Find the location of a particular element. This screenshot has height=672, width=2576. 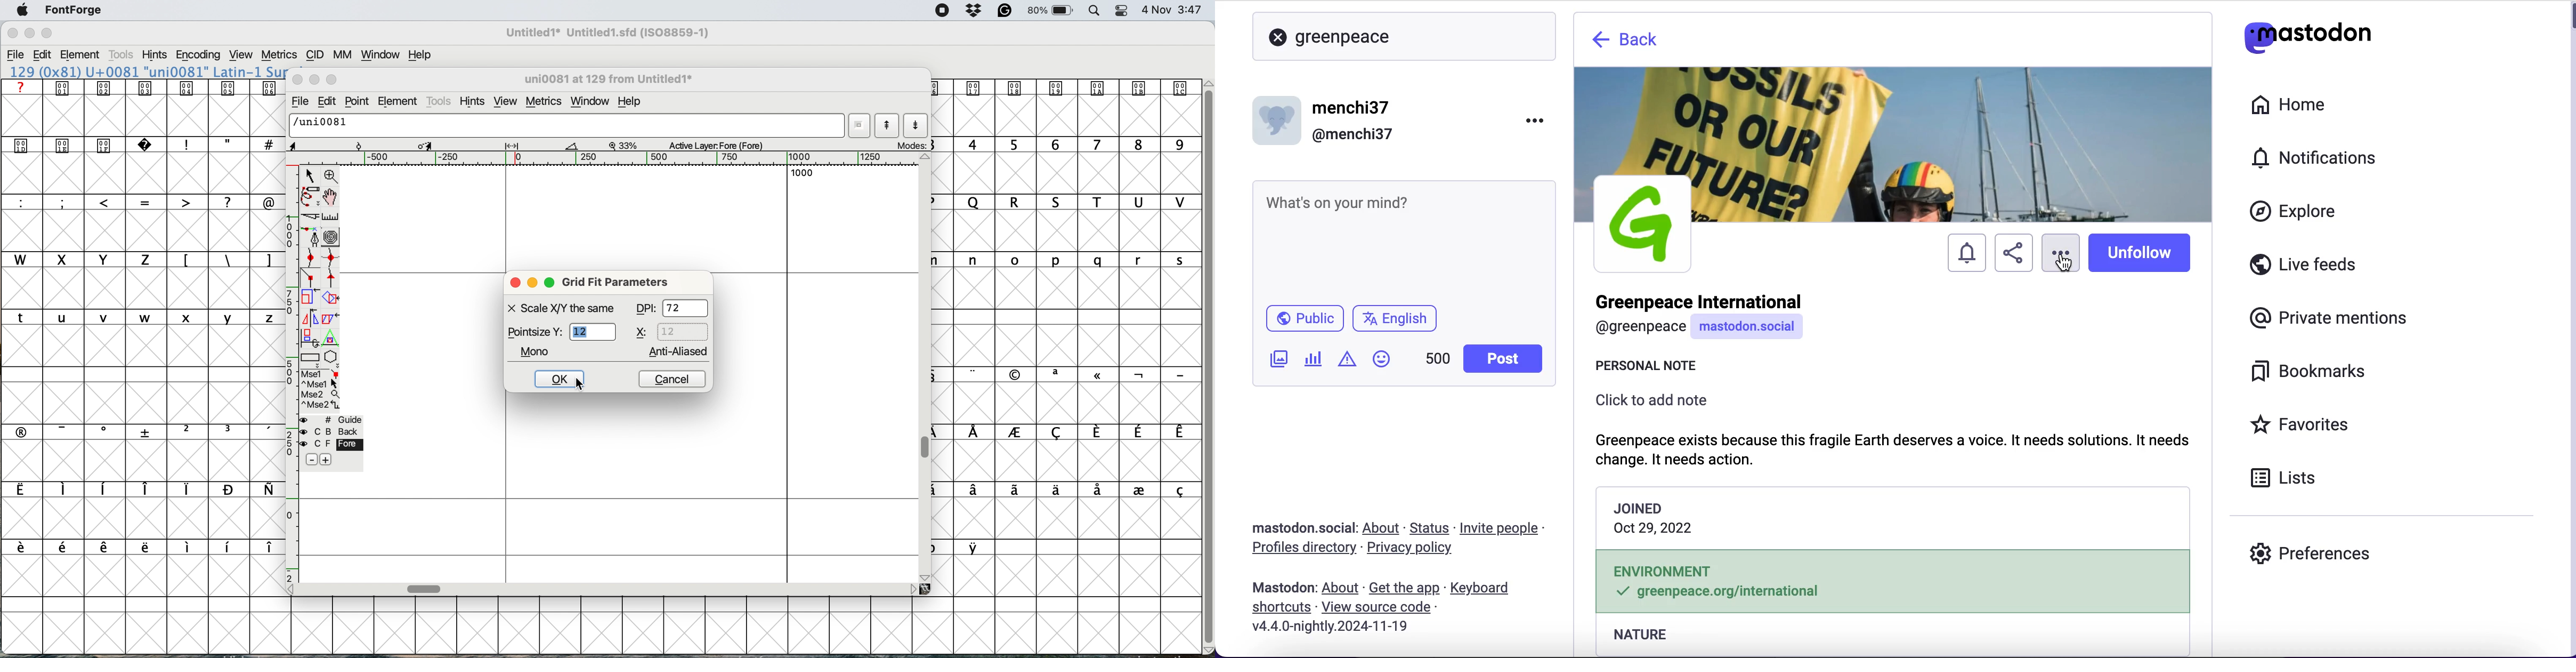

Edit is located at coordinates (42, 55).